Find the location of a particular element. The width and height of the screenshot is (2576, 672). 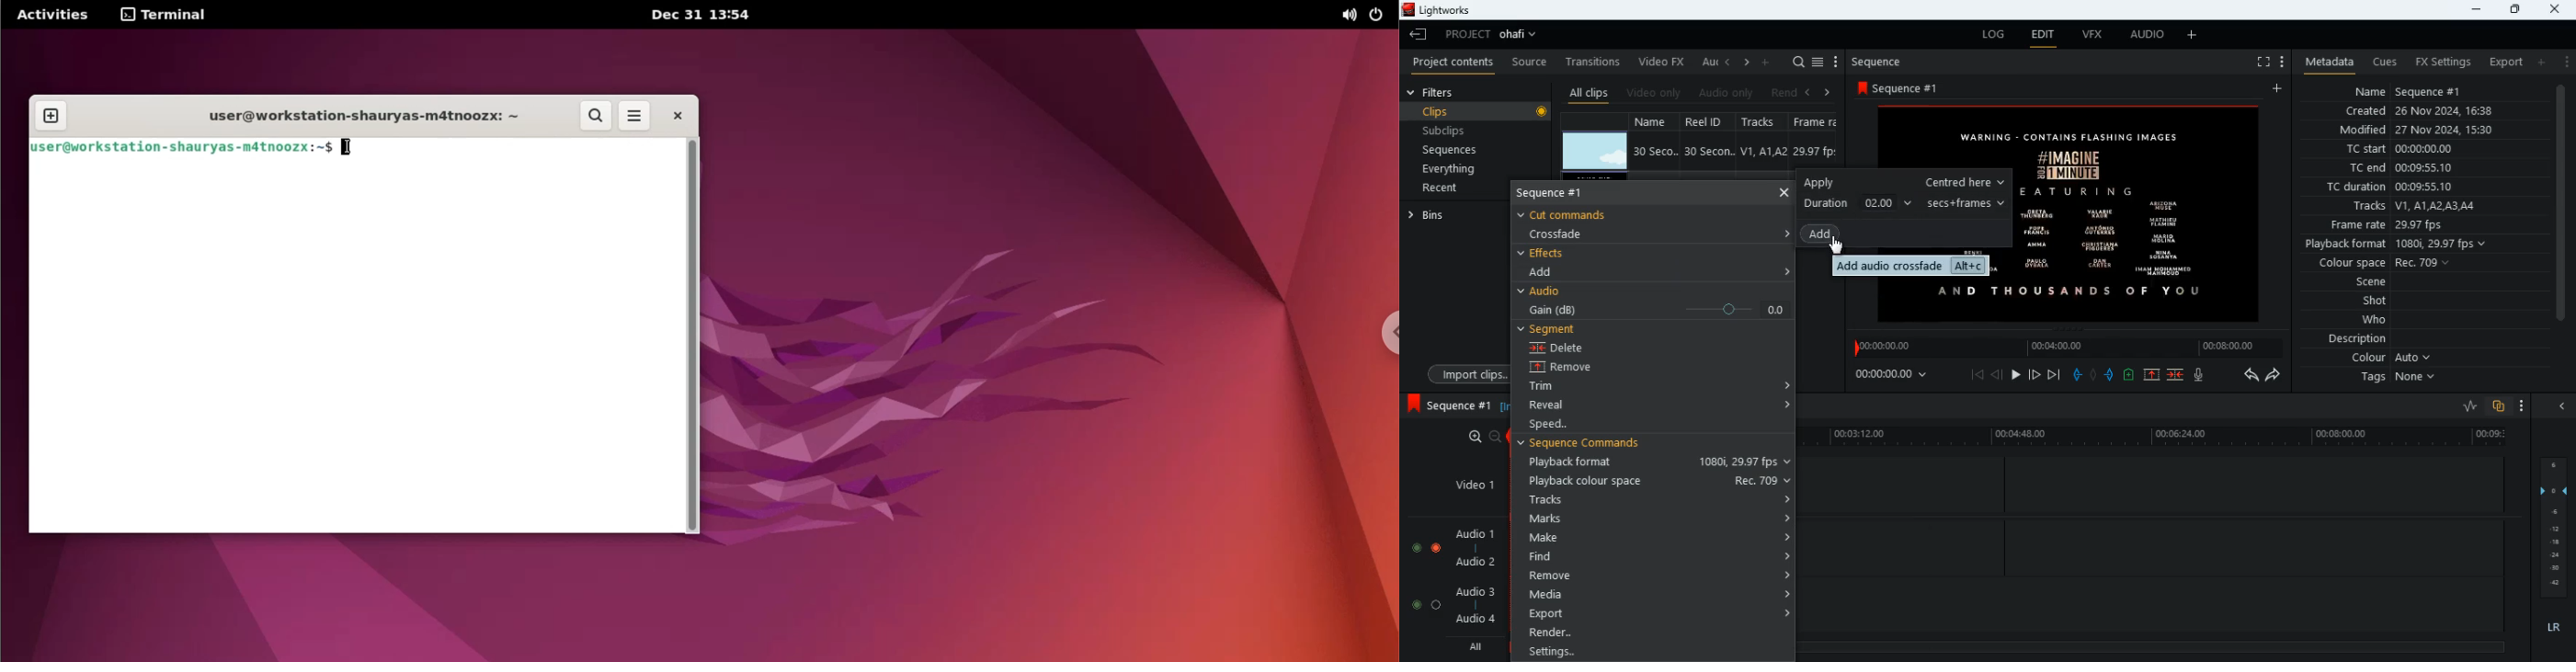

log is located at coordinates (1989, 35).